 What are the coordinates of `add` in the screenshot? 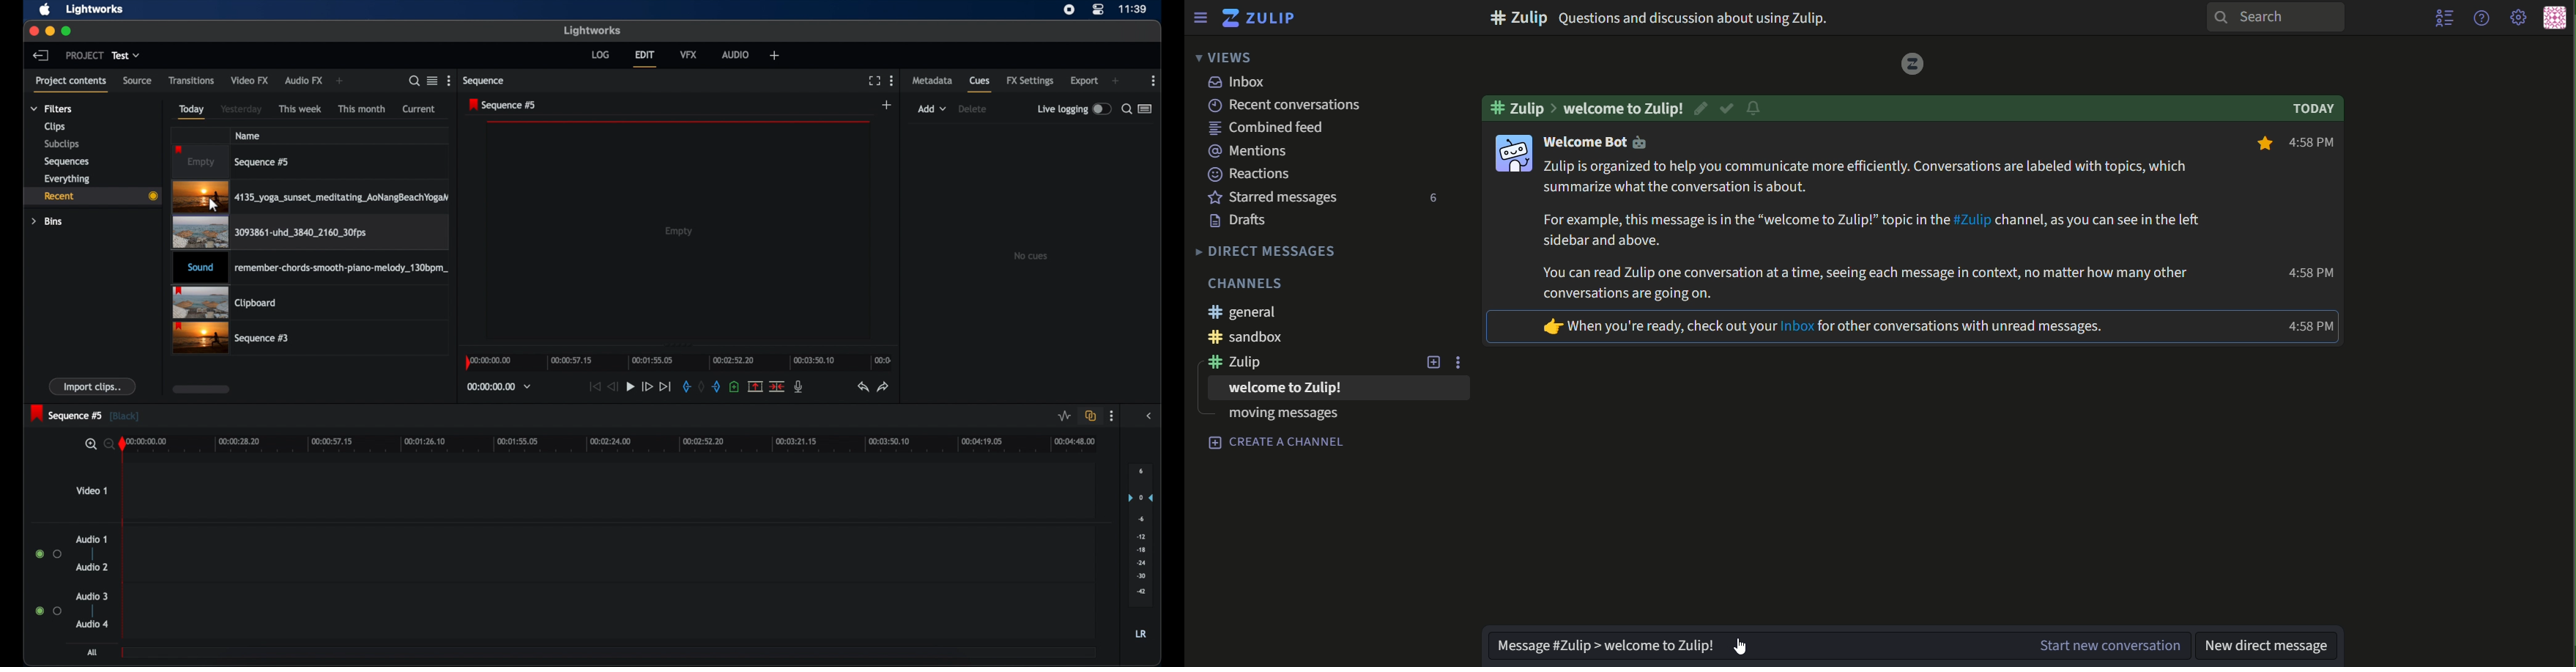 It's located at (775, 55).